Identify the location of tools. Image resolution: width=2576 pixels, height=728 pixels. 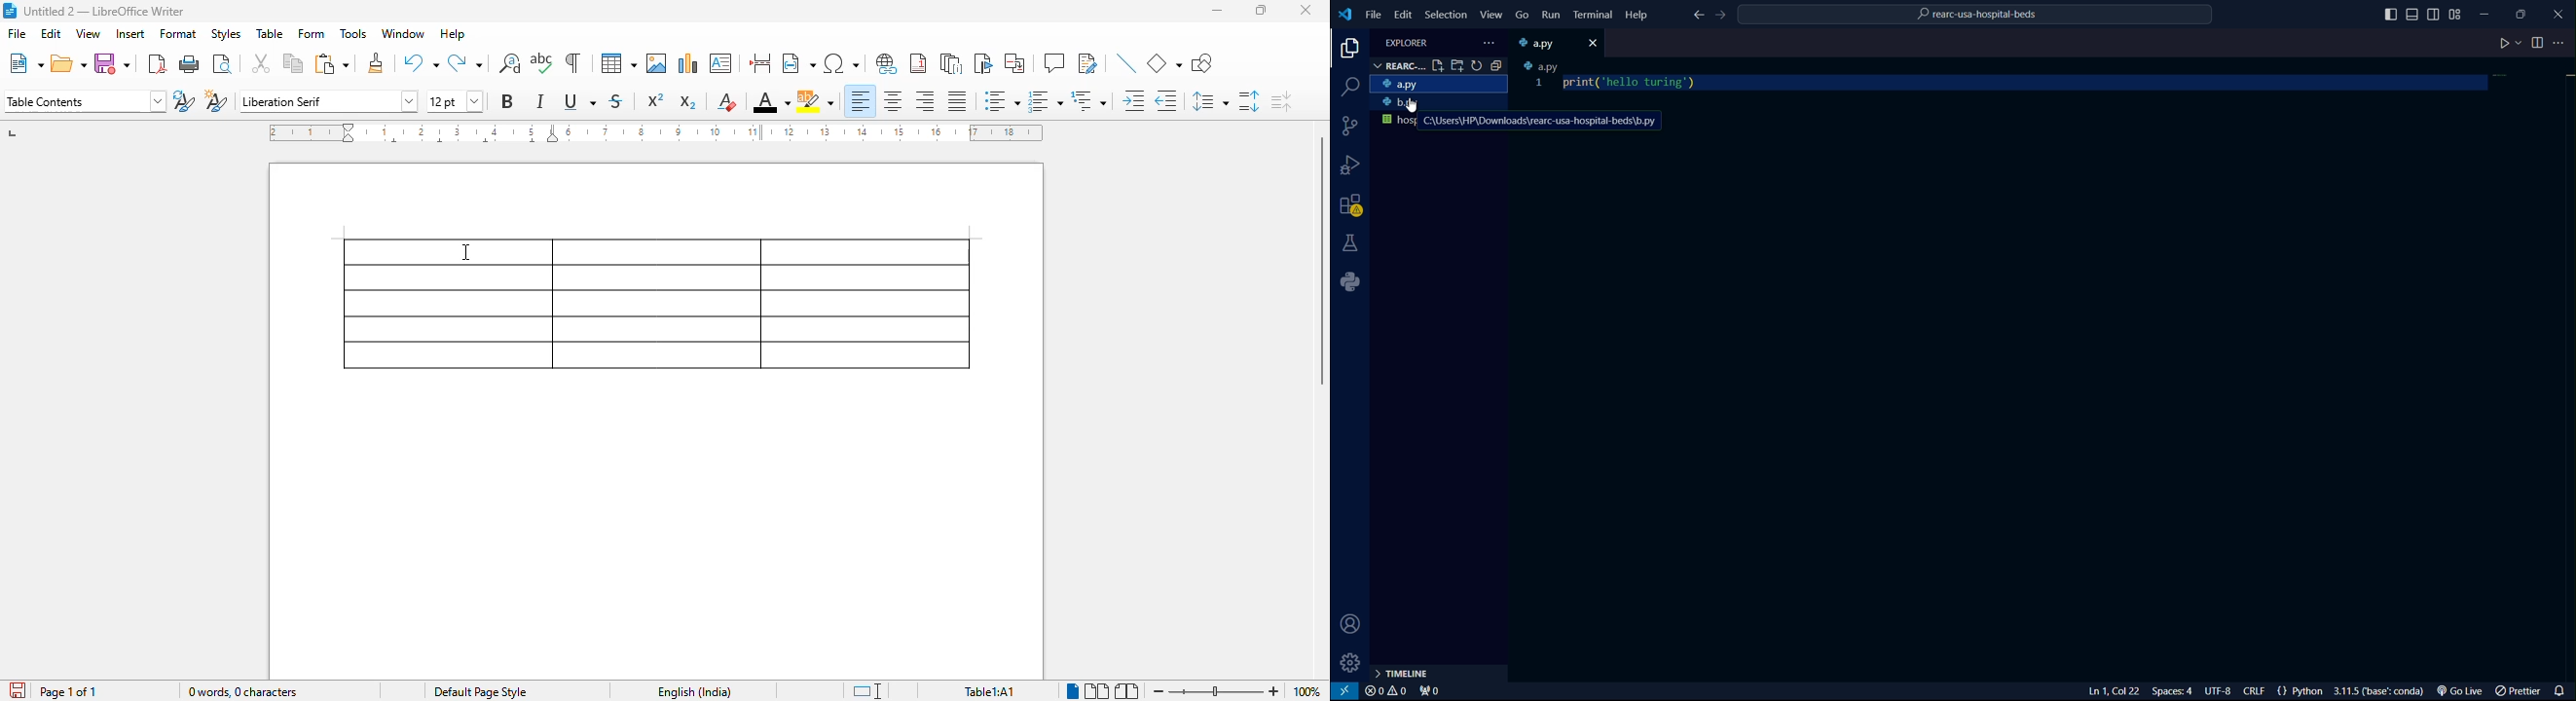
(353, 33).